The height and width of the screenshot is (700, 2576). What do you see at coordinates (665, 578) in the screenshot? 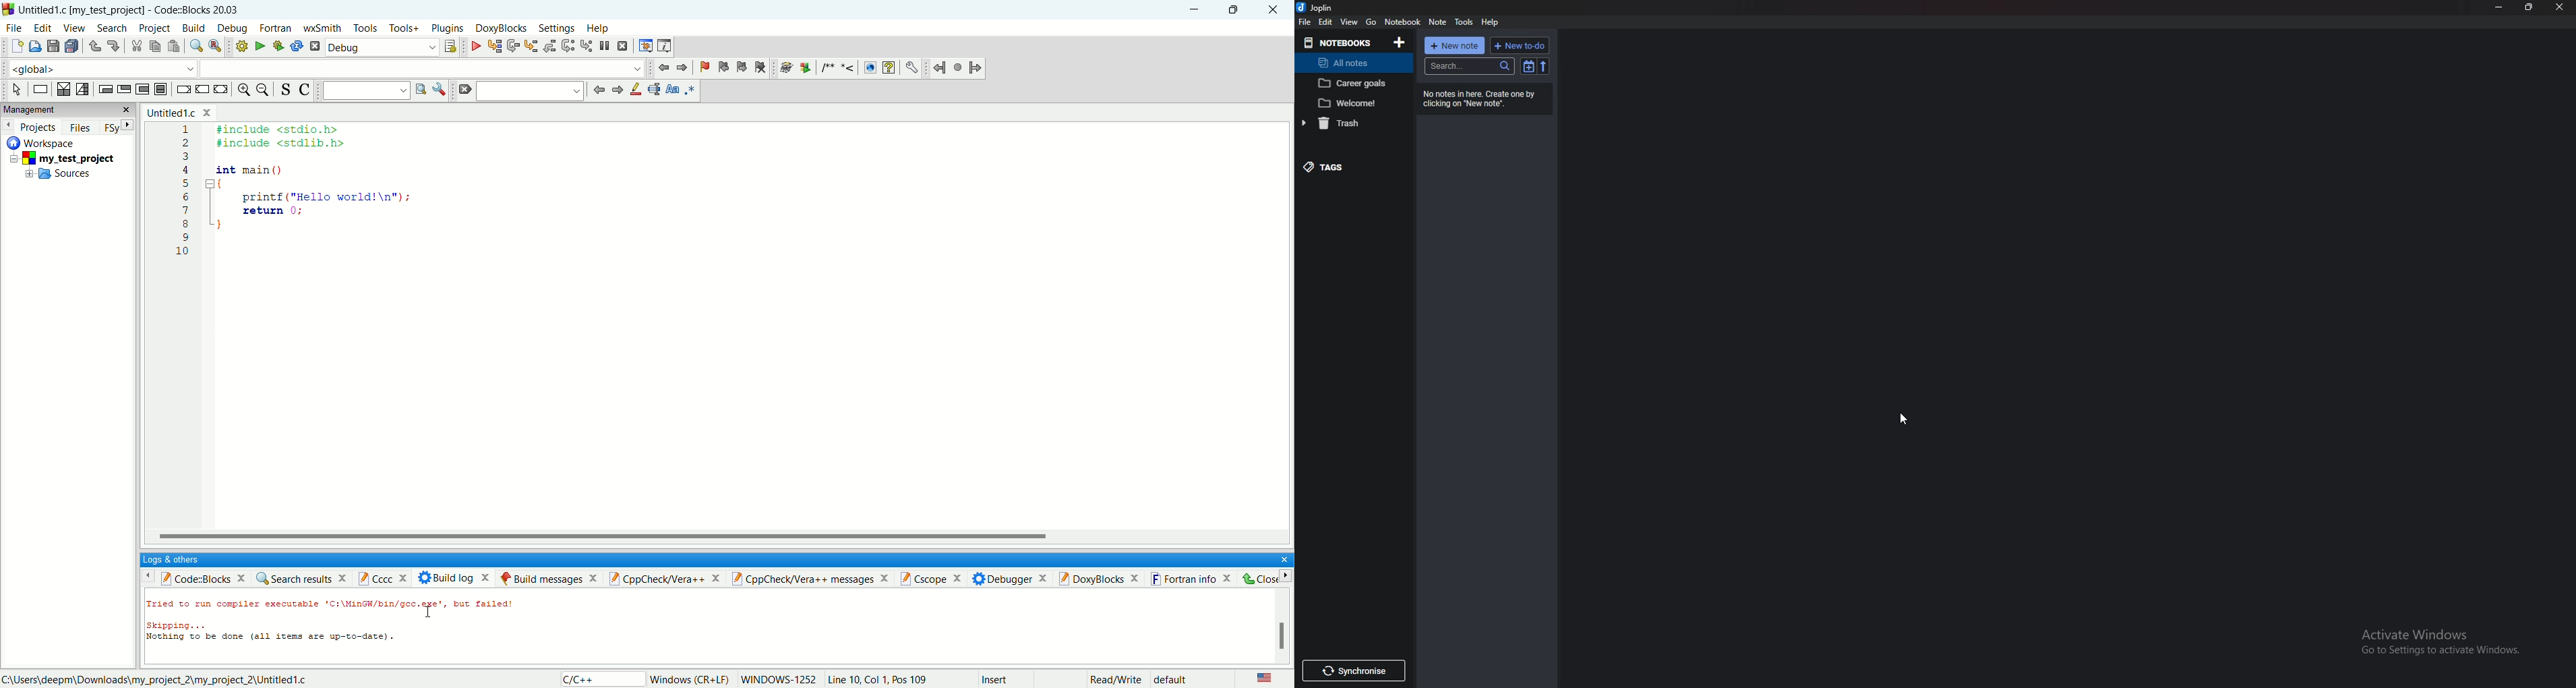
I see `CppCheck/vera++` at bounding box center [665, 578].